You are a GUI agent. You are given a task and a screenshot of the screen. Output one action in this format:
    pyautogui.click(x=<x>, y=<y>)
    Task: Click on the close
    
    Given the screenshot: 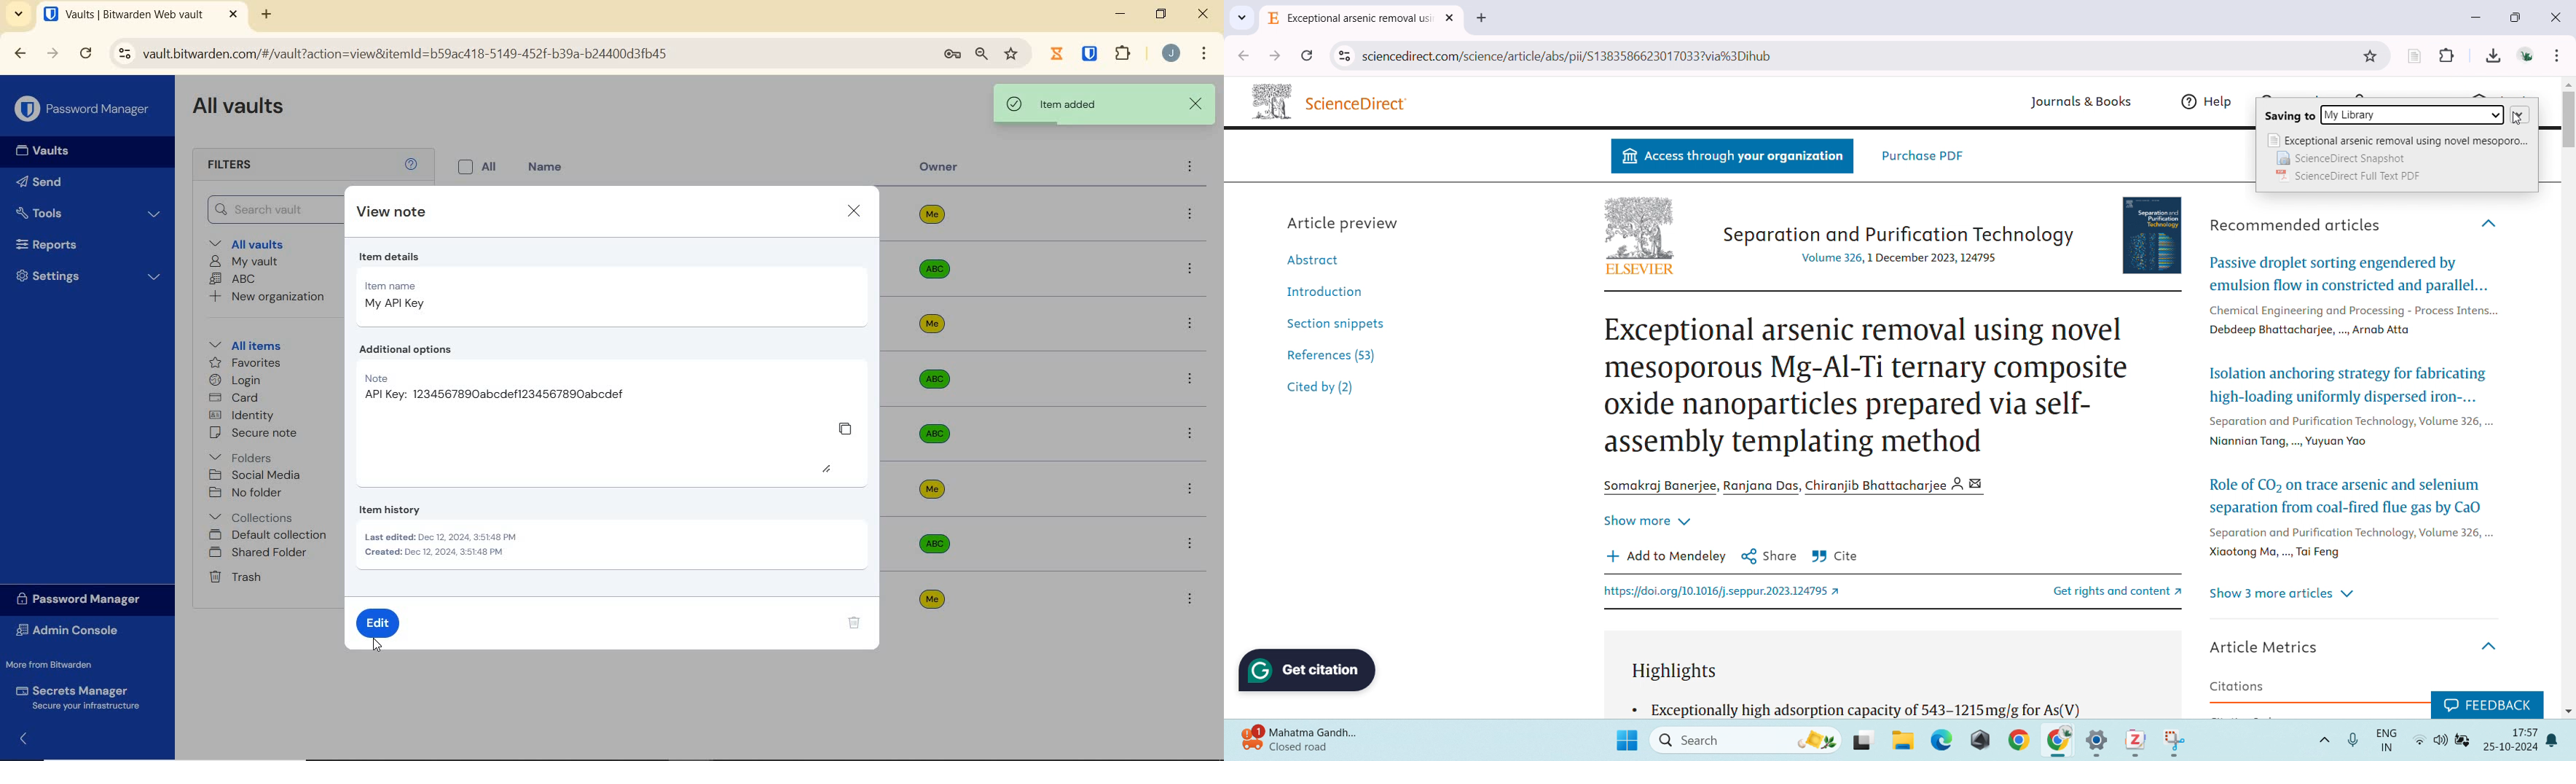 What is the action you would take?
    pyautogui.click(x=2556, y=16)
    